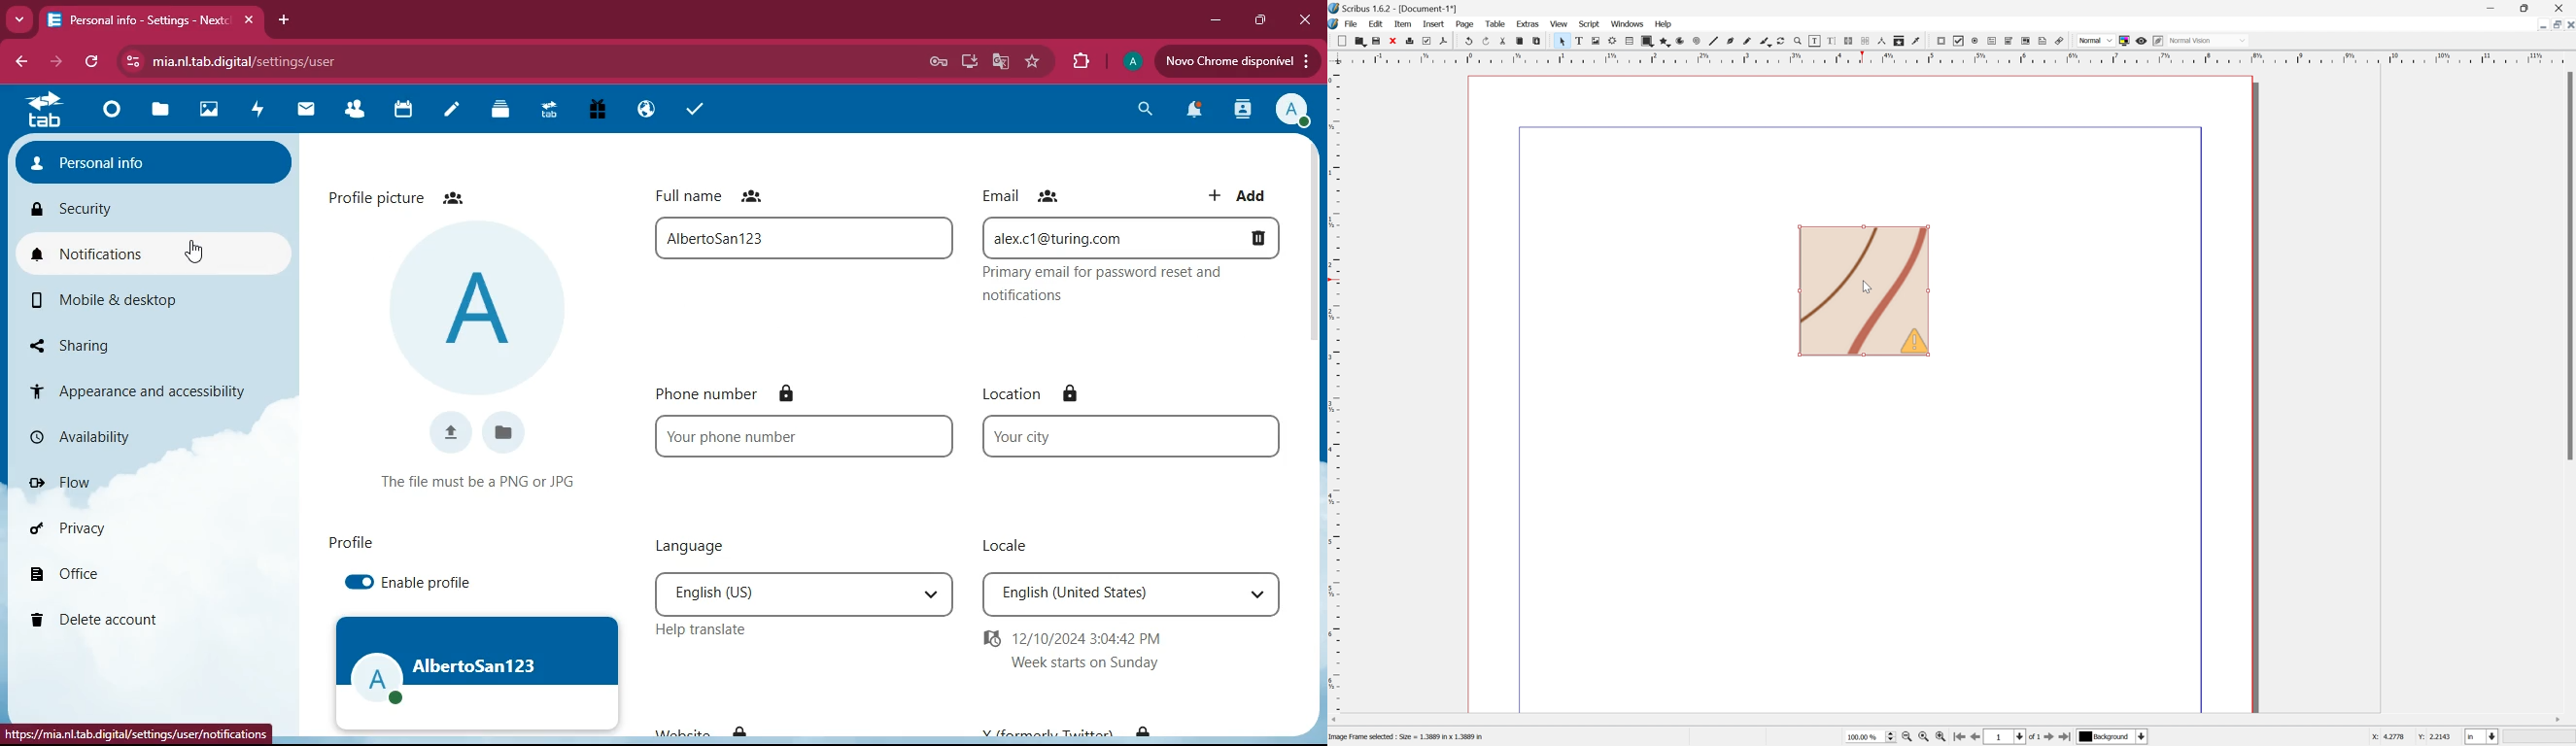 The height and width of the screenshot is (756, 2576). Describe the element at coordinates (1991, 41) in the screenshot. I see `PDF text field` at that location.